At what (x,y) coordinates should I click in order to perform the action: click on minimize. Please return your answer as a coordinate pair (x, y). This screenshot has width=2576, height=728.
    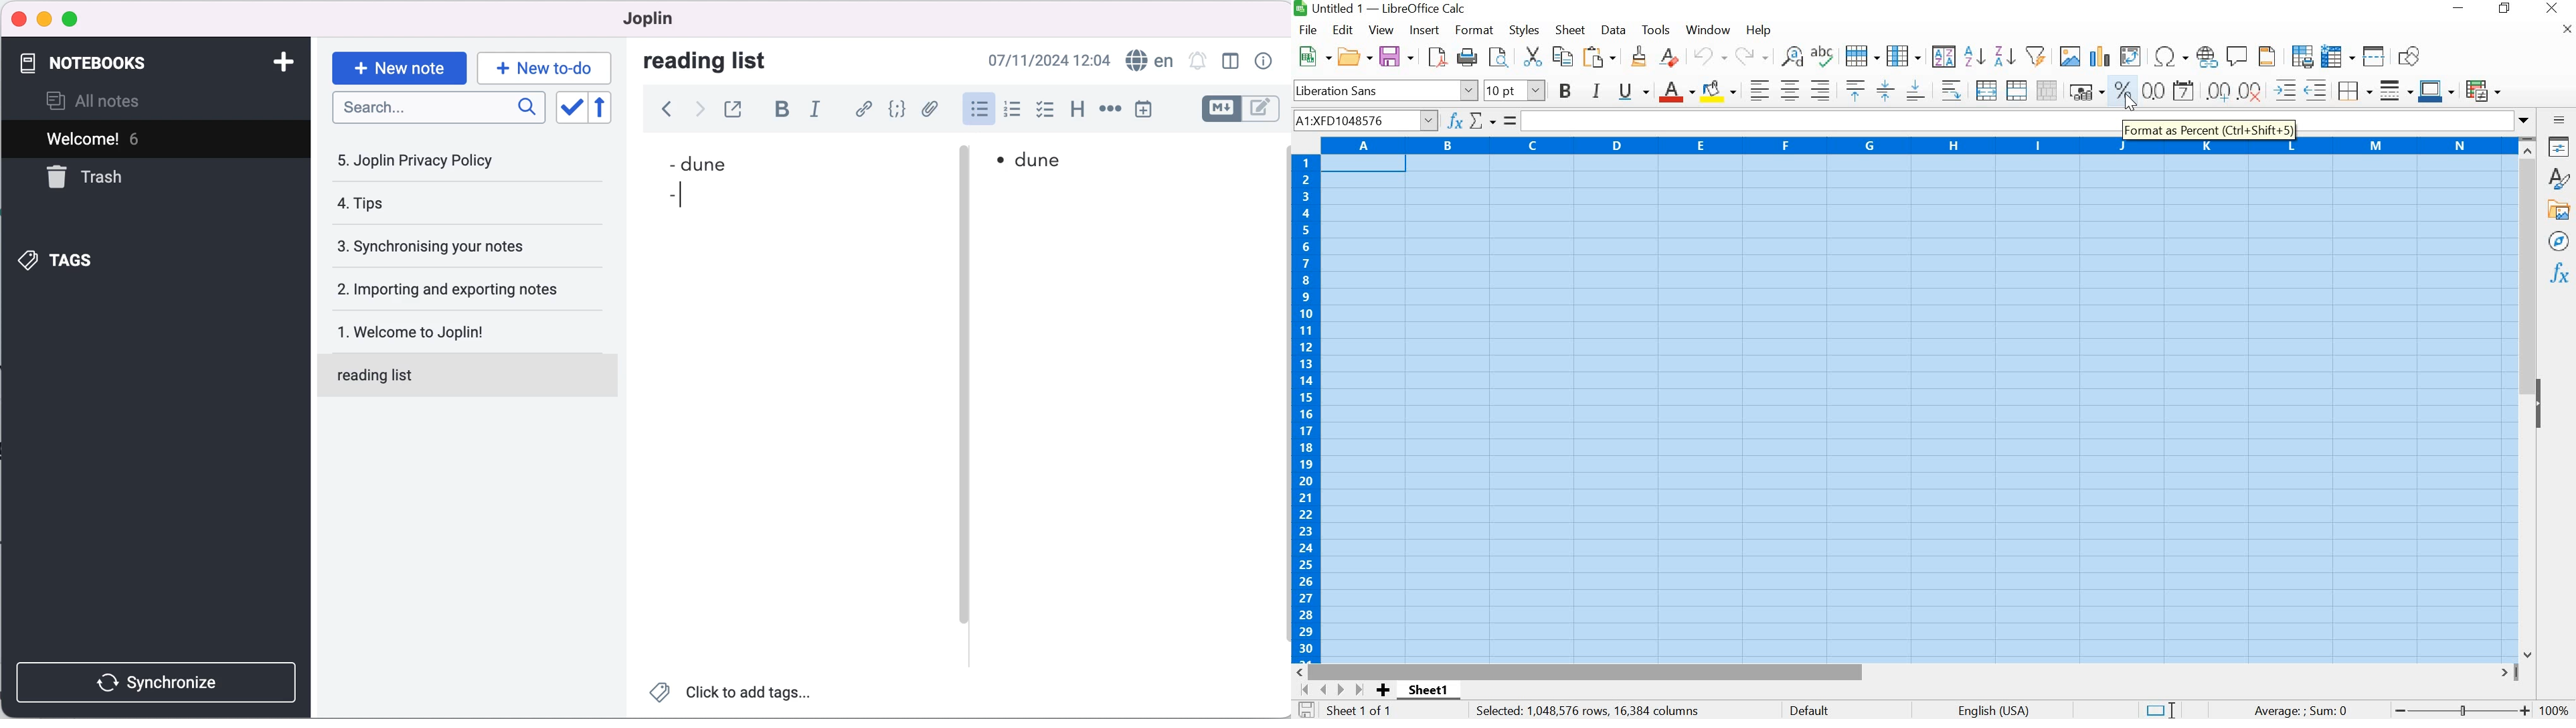
    Looking at the image, I should click on (44, 19).